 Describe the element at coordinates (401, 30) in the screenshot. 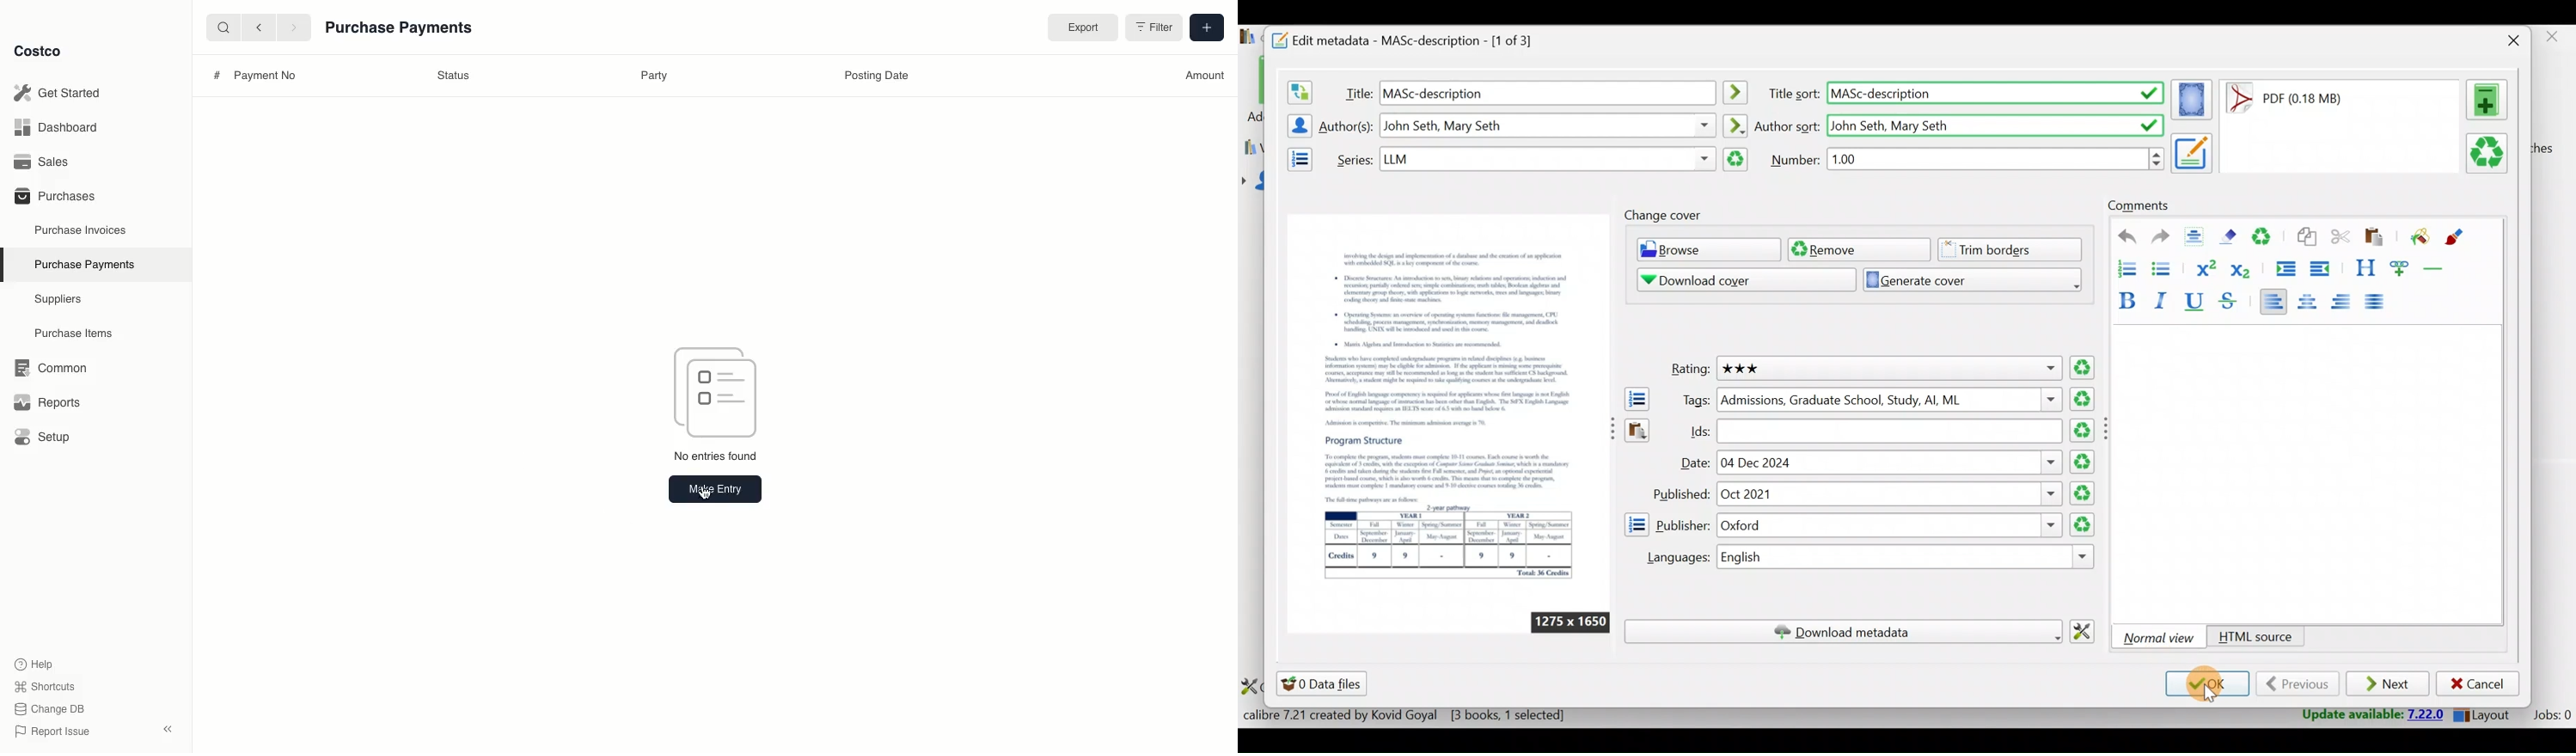

I see `Purchase Payments` at that location.